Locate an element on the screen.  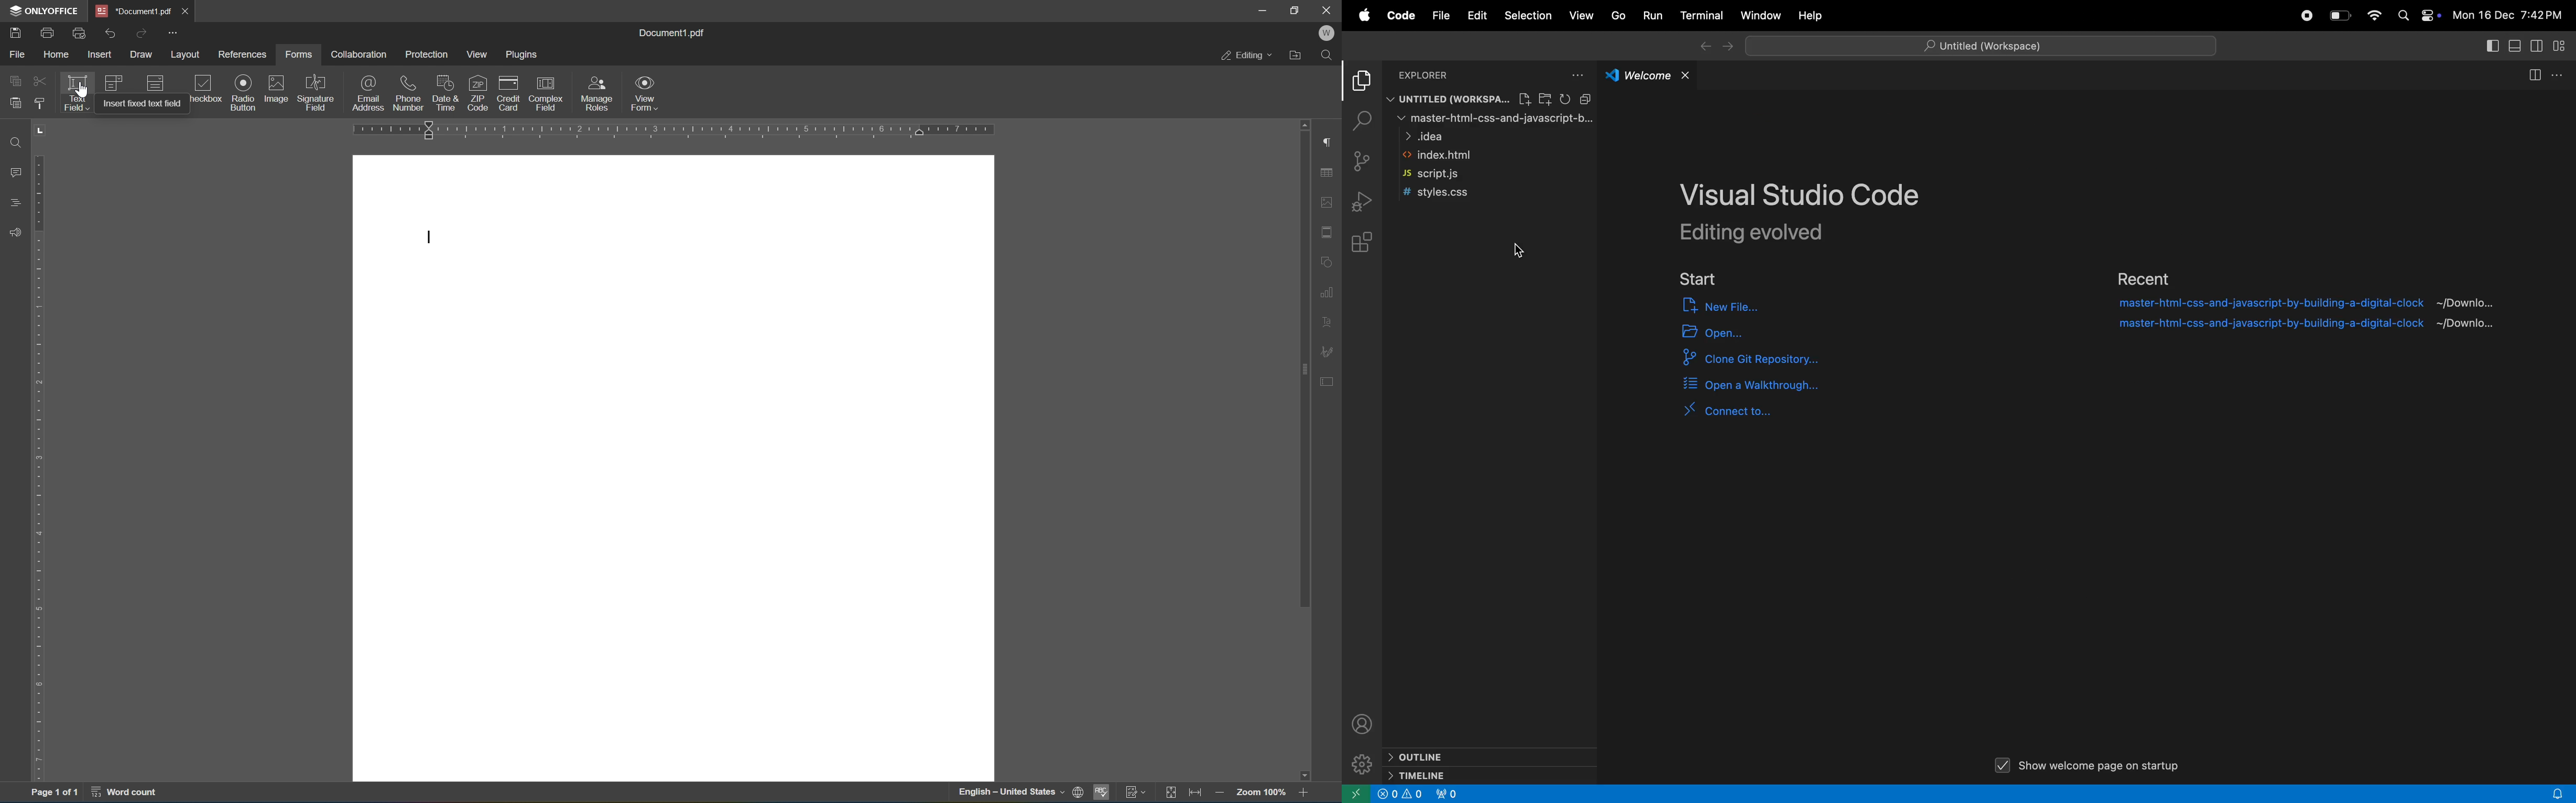
show welcome on startup page is located at coordinates (2090, 762).